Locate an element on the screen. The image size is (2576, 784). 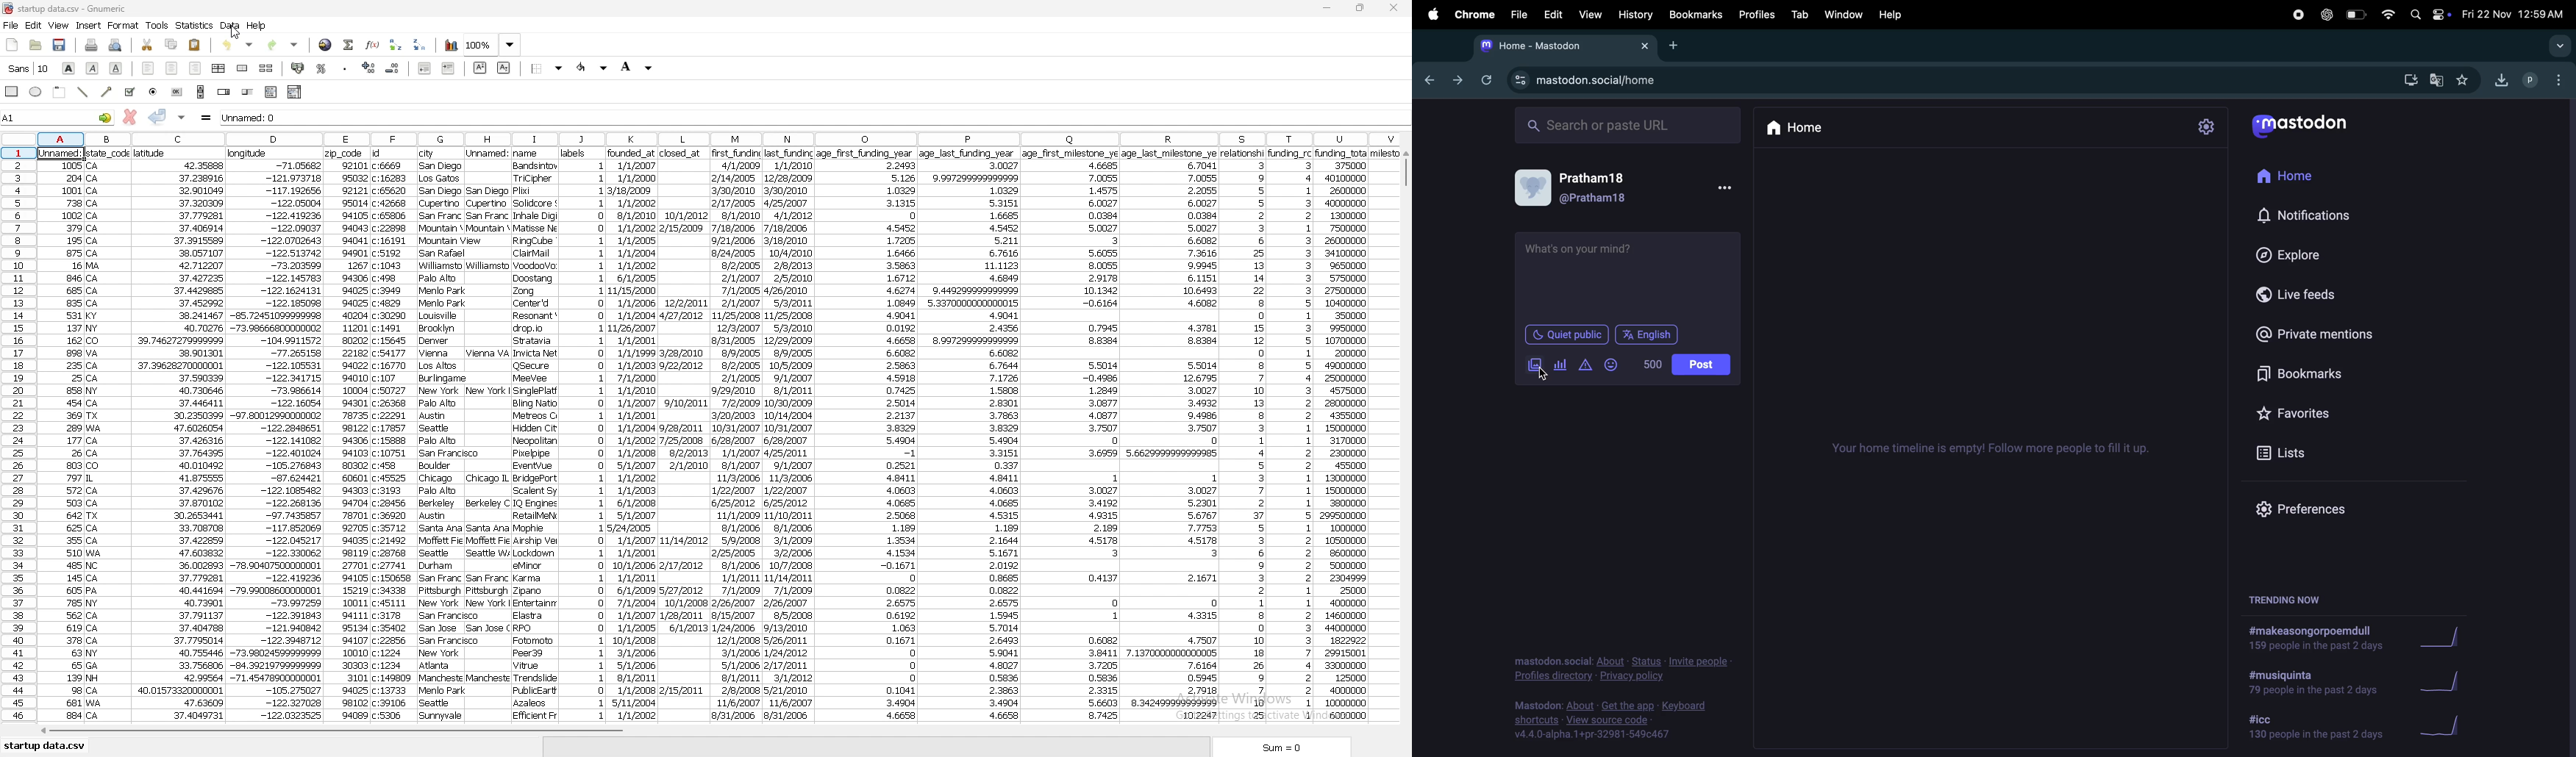
STATISTICS is located at coordinates (195, 25).